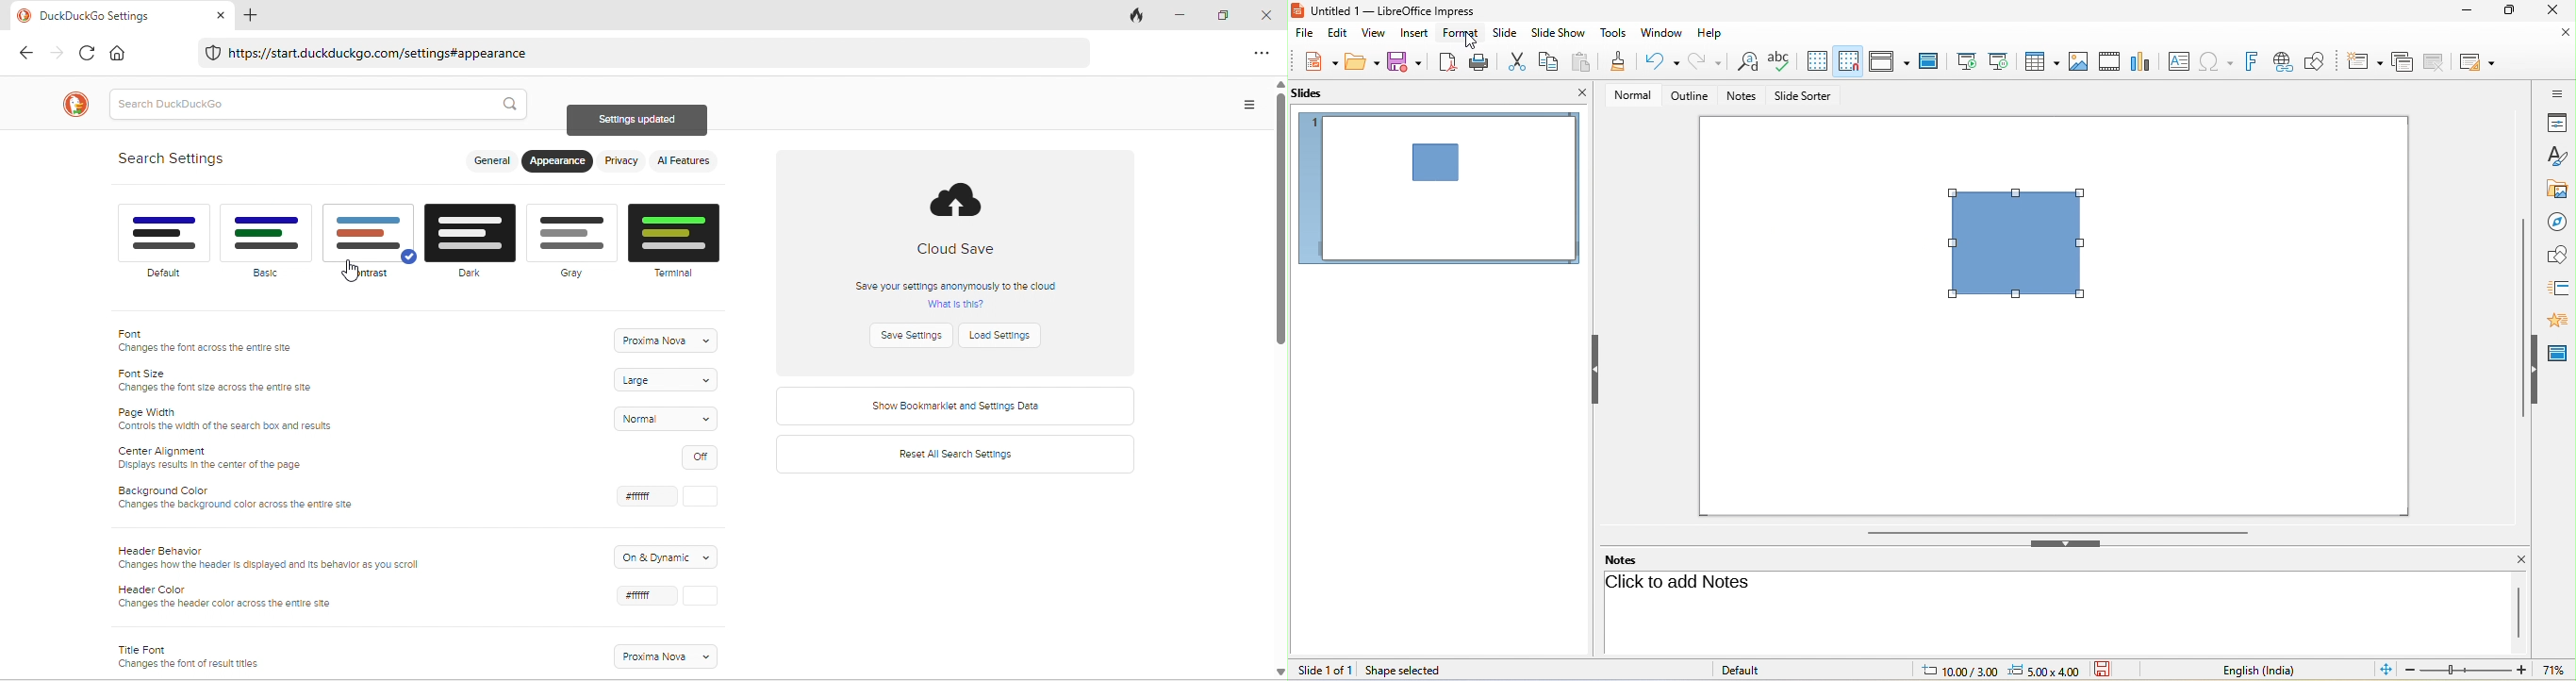  I want to click on option, so click(1260, 52).